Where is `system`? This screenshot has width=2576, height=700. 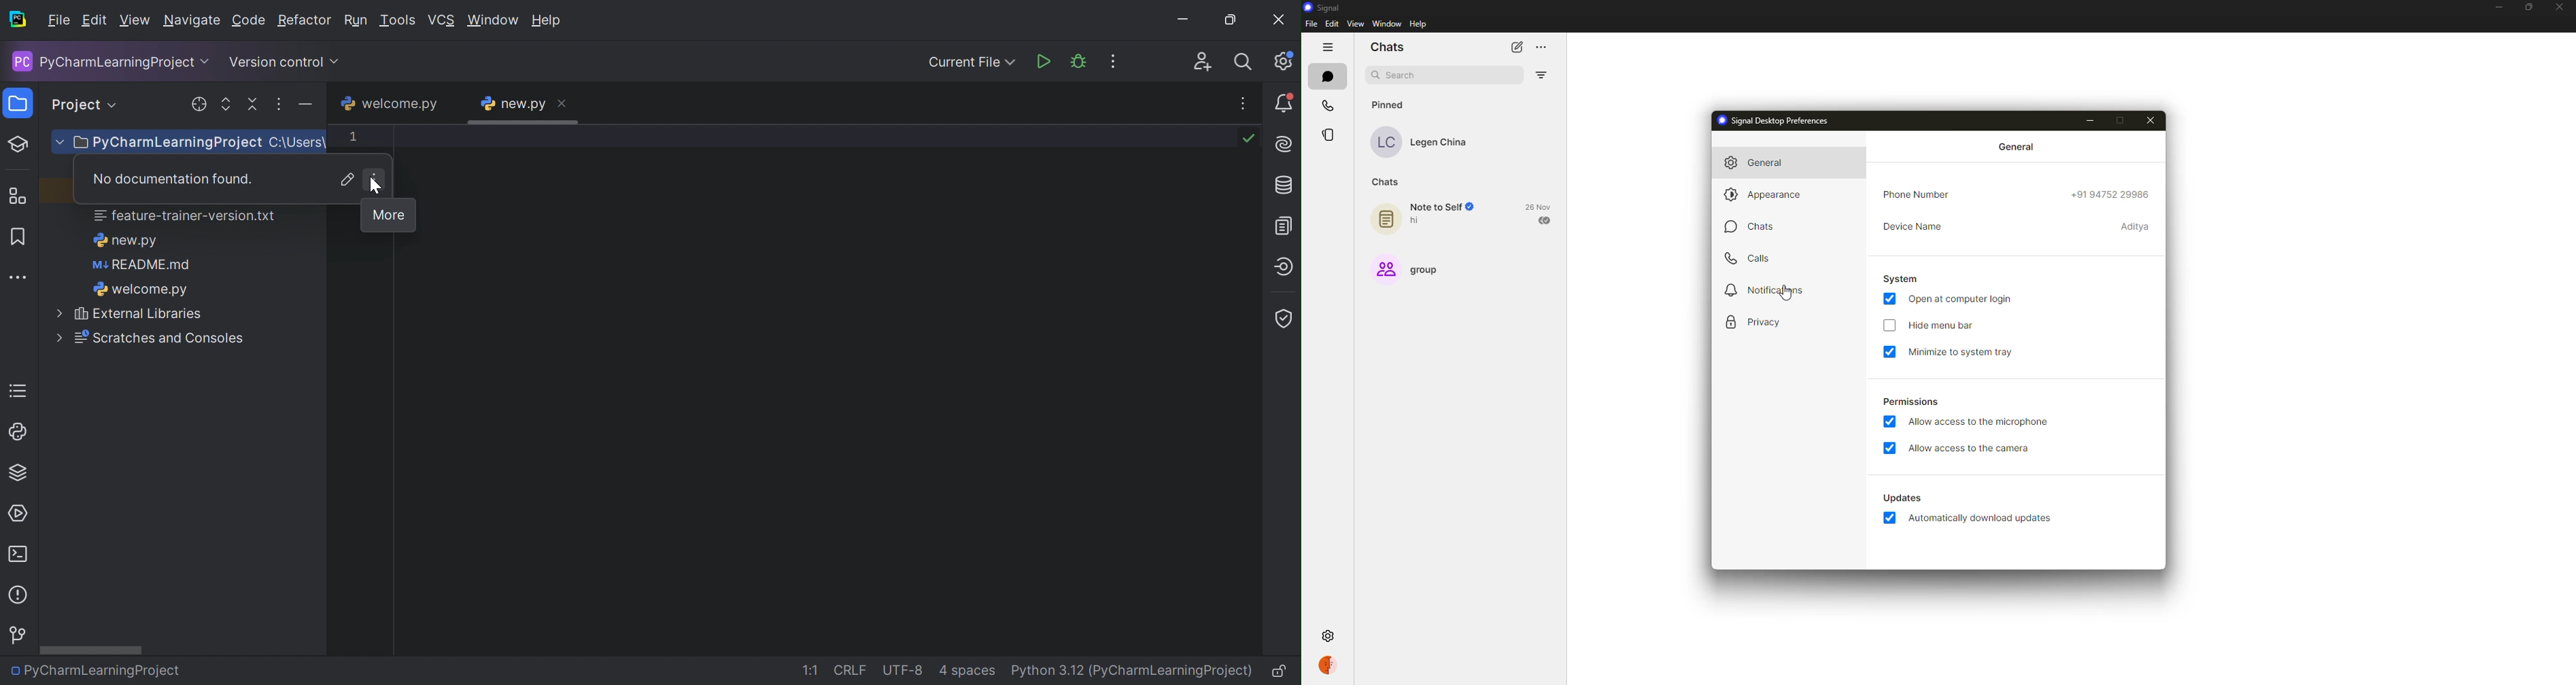
system is located at coordinates (1903, 277).